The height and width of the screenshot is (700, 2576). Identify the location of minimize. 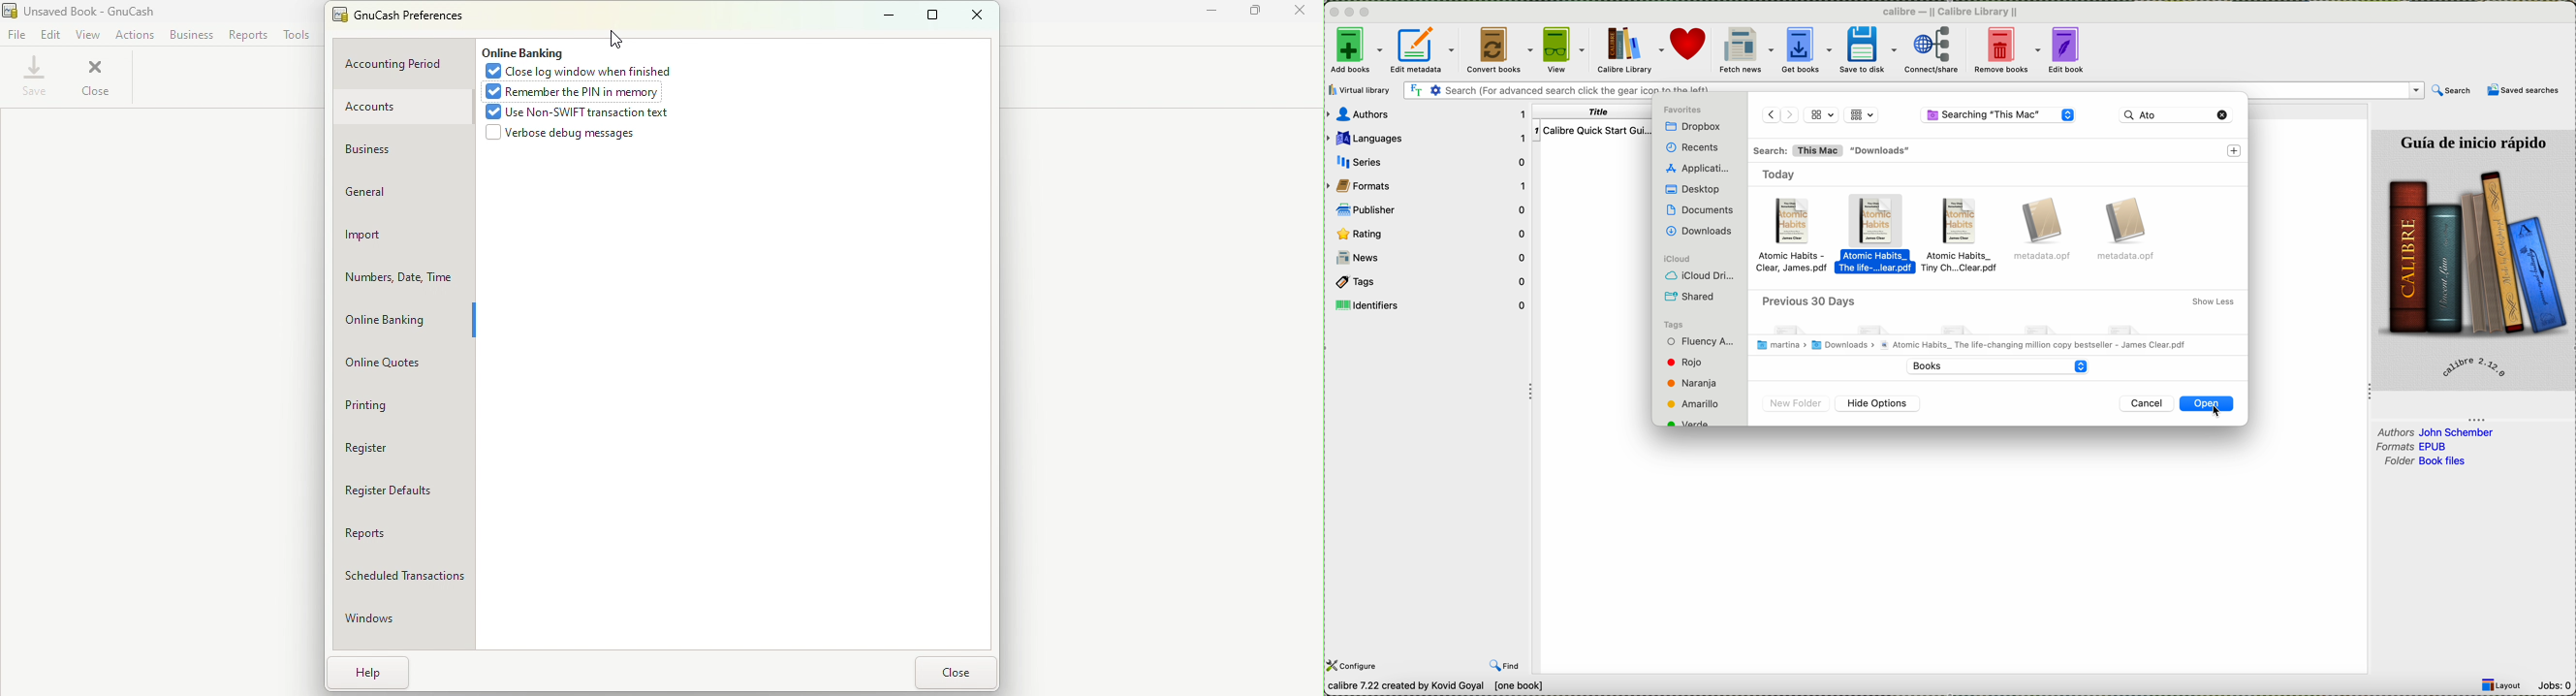
(885, 13).